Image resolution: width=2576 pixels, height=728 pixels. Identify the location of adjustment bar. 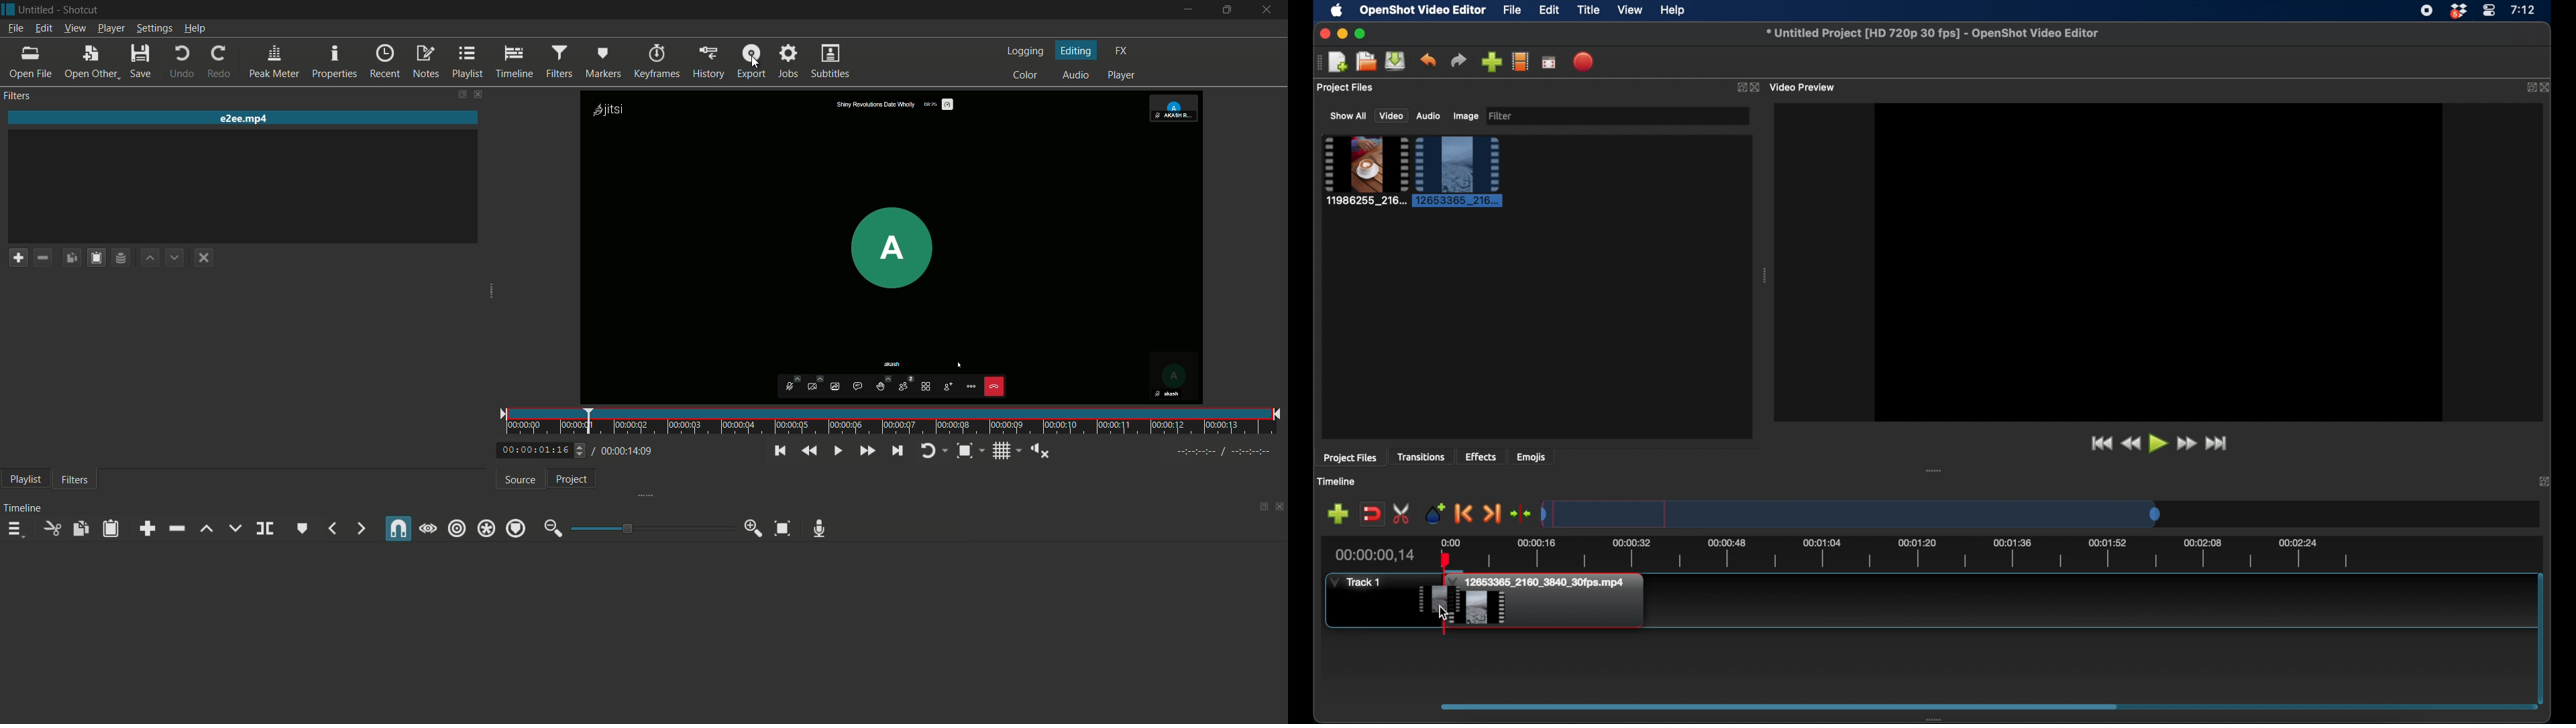
(653, 528).